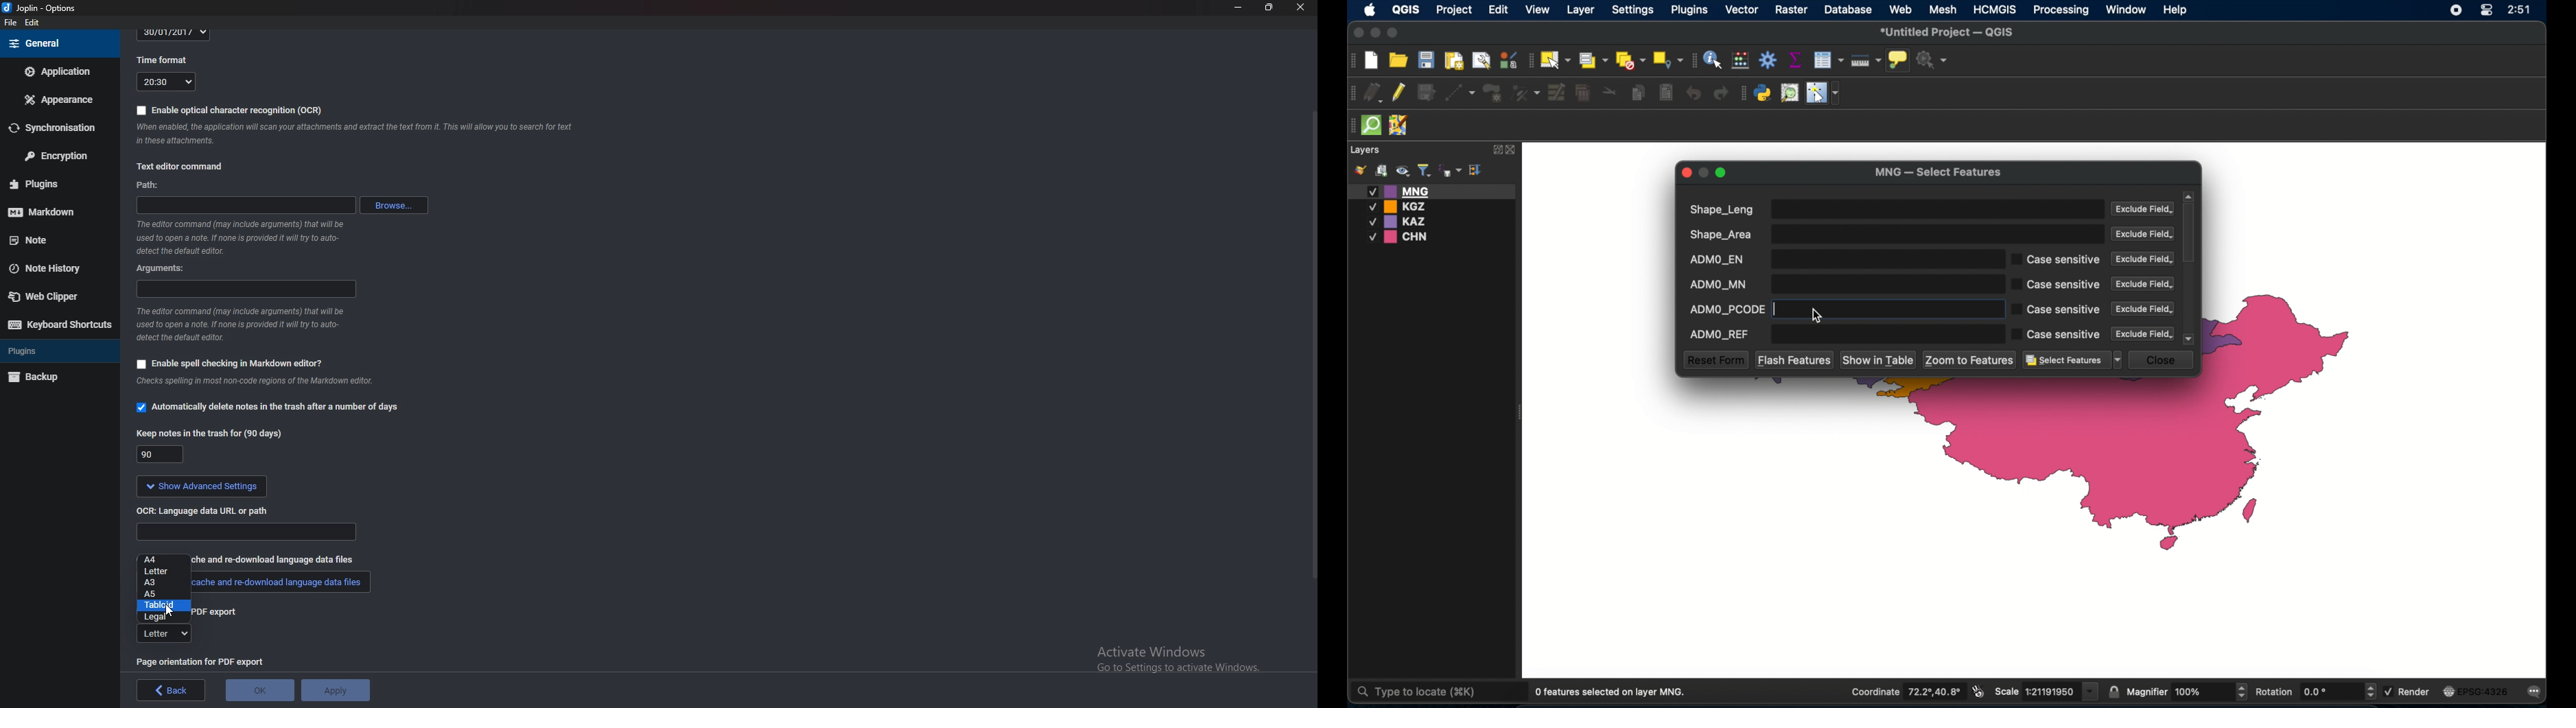  What do you see at coordinates (1269, 7) in the screenshot?
I see `Resize` at bounding box center [1269, 7].